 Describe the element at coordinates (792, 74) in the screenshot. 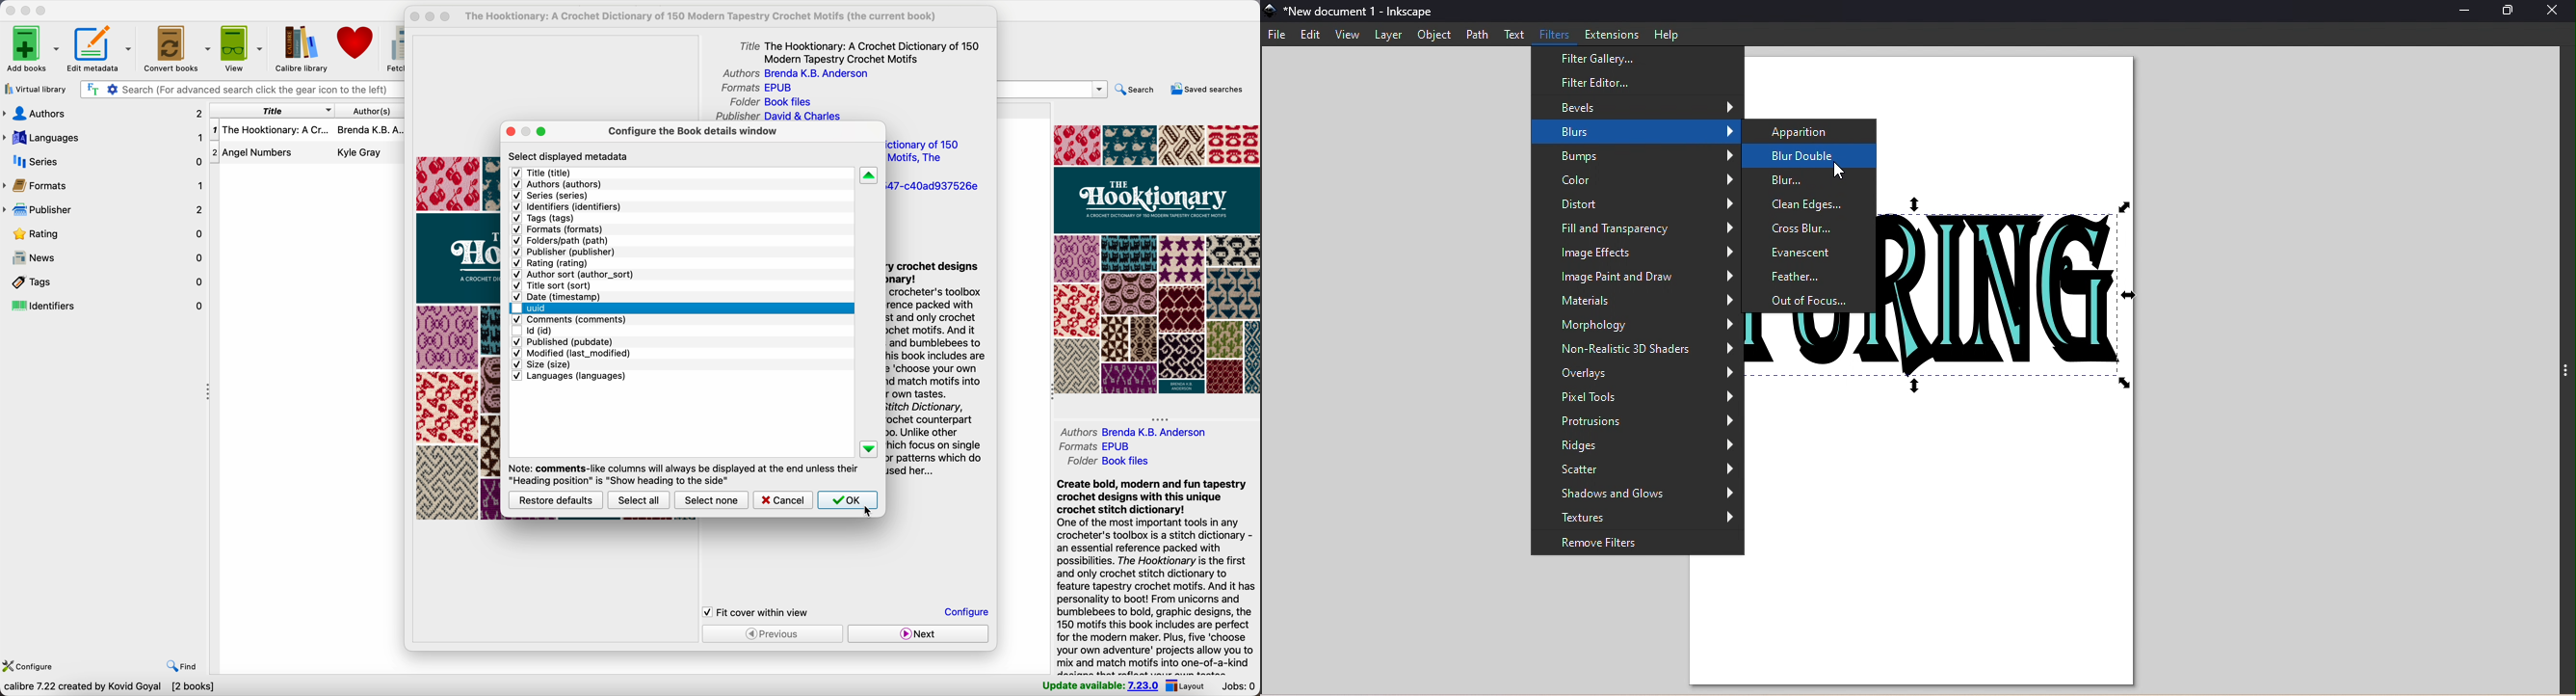

I see `authors` at that location.